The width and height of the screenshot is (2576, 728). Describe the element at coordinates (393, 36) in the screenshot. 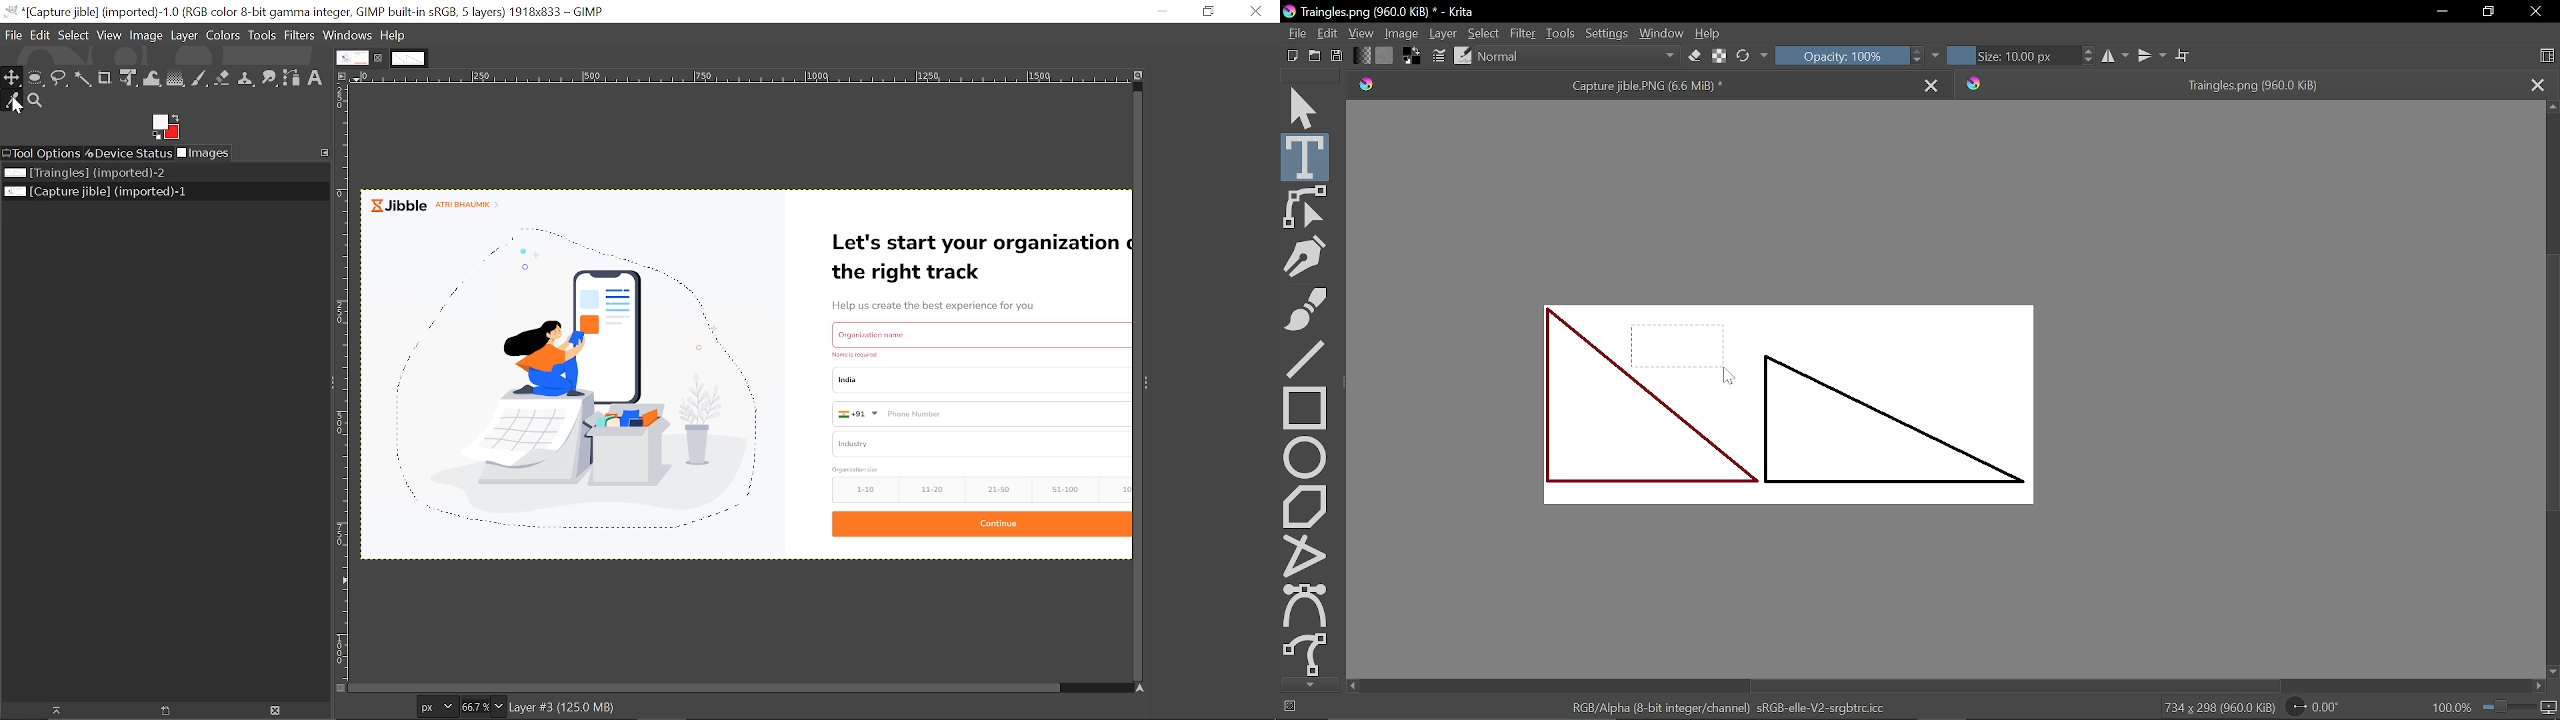

I see `Help` at that location.